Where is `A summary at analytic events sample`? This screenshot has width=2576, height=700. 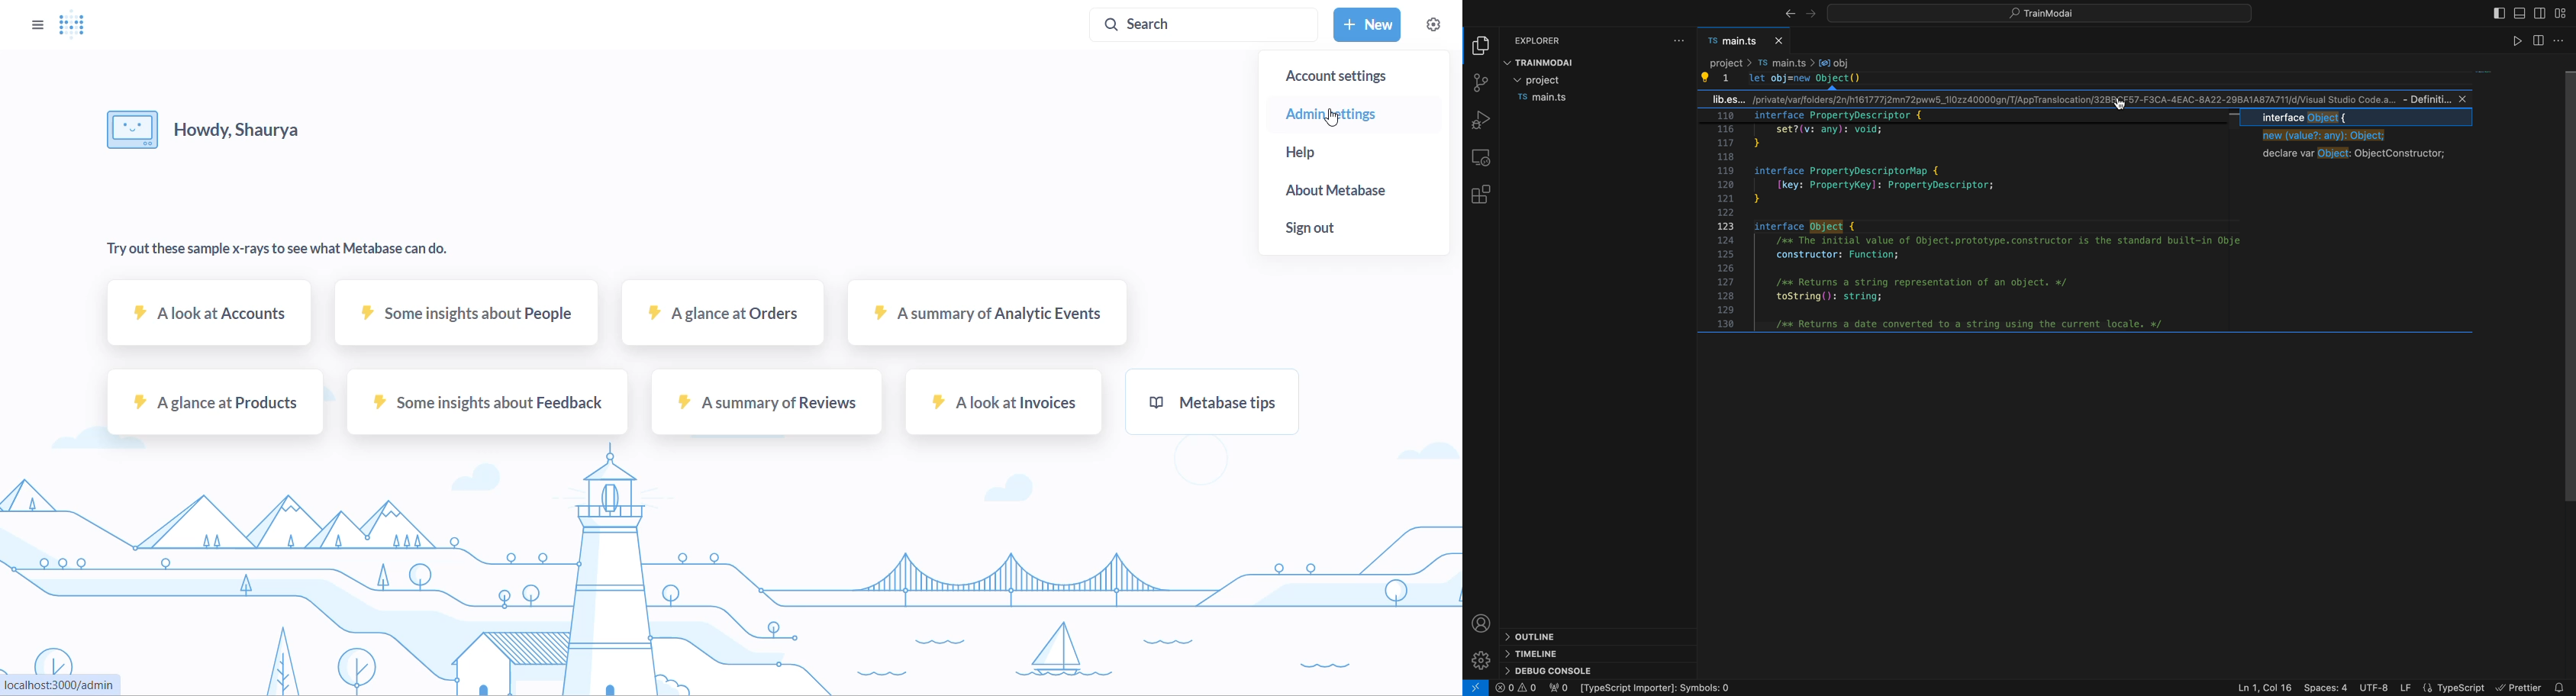
A summary at analytic events sample is located at coordinates (988, 316).